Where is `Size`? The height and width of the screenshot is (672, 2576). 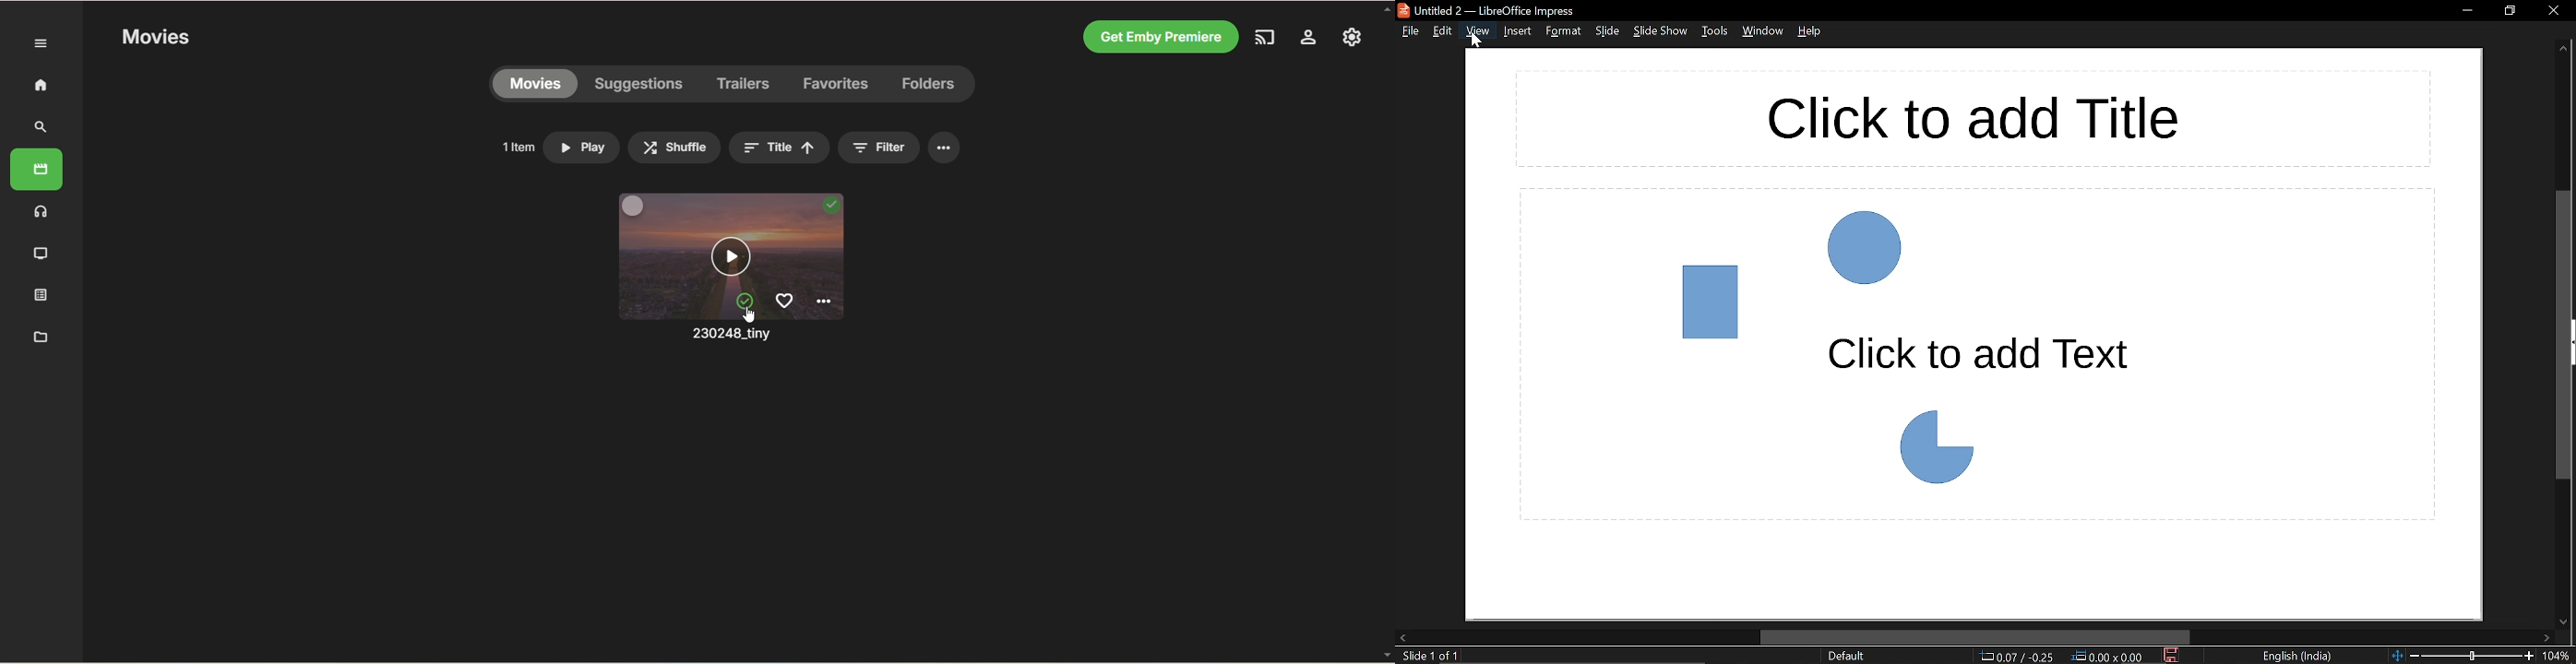 Size is located at coordinates (2109, 657).